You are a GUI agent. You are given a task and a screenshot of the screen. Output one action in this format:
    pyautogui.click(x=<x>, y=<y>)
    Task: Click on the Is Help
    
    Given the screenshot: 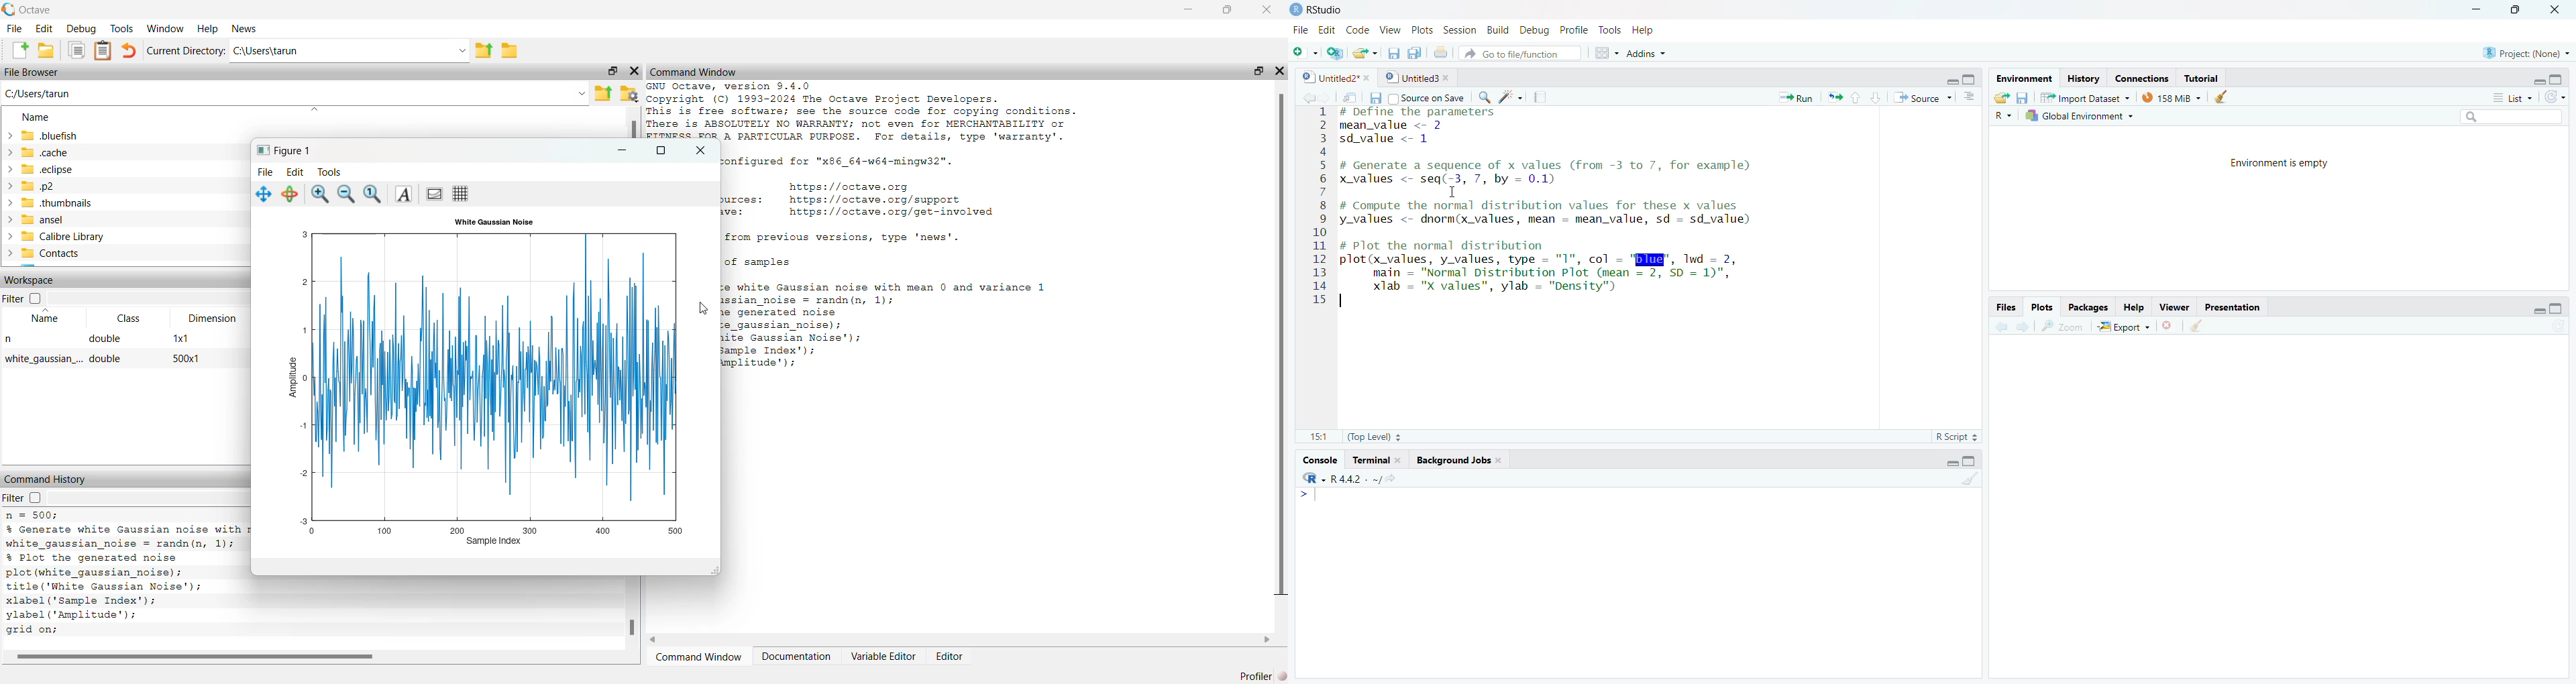 What is the action you would take?
    pyautogui.click(x=1649, y=27)
    